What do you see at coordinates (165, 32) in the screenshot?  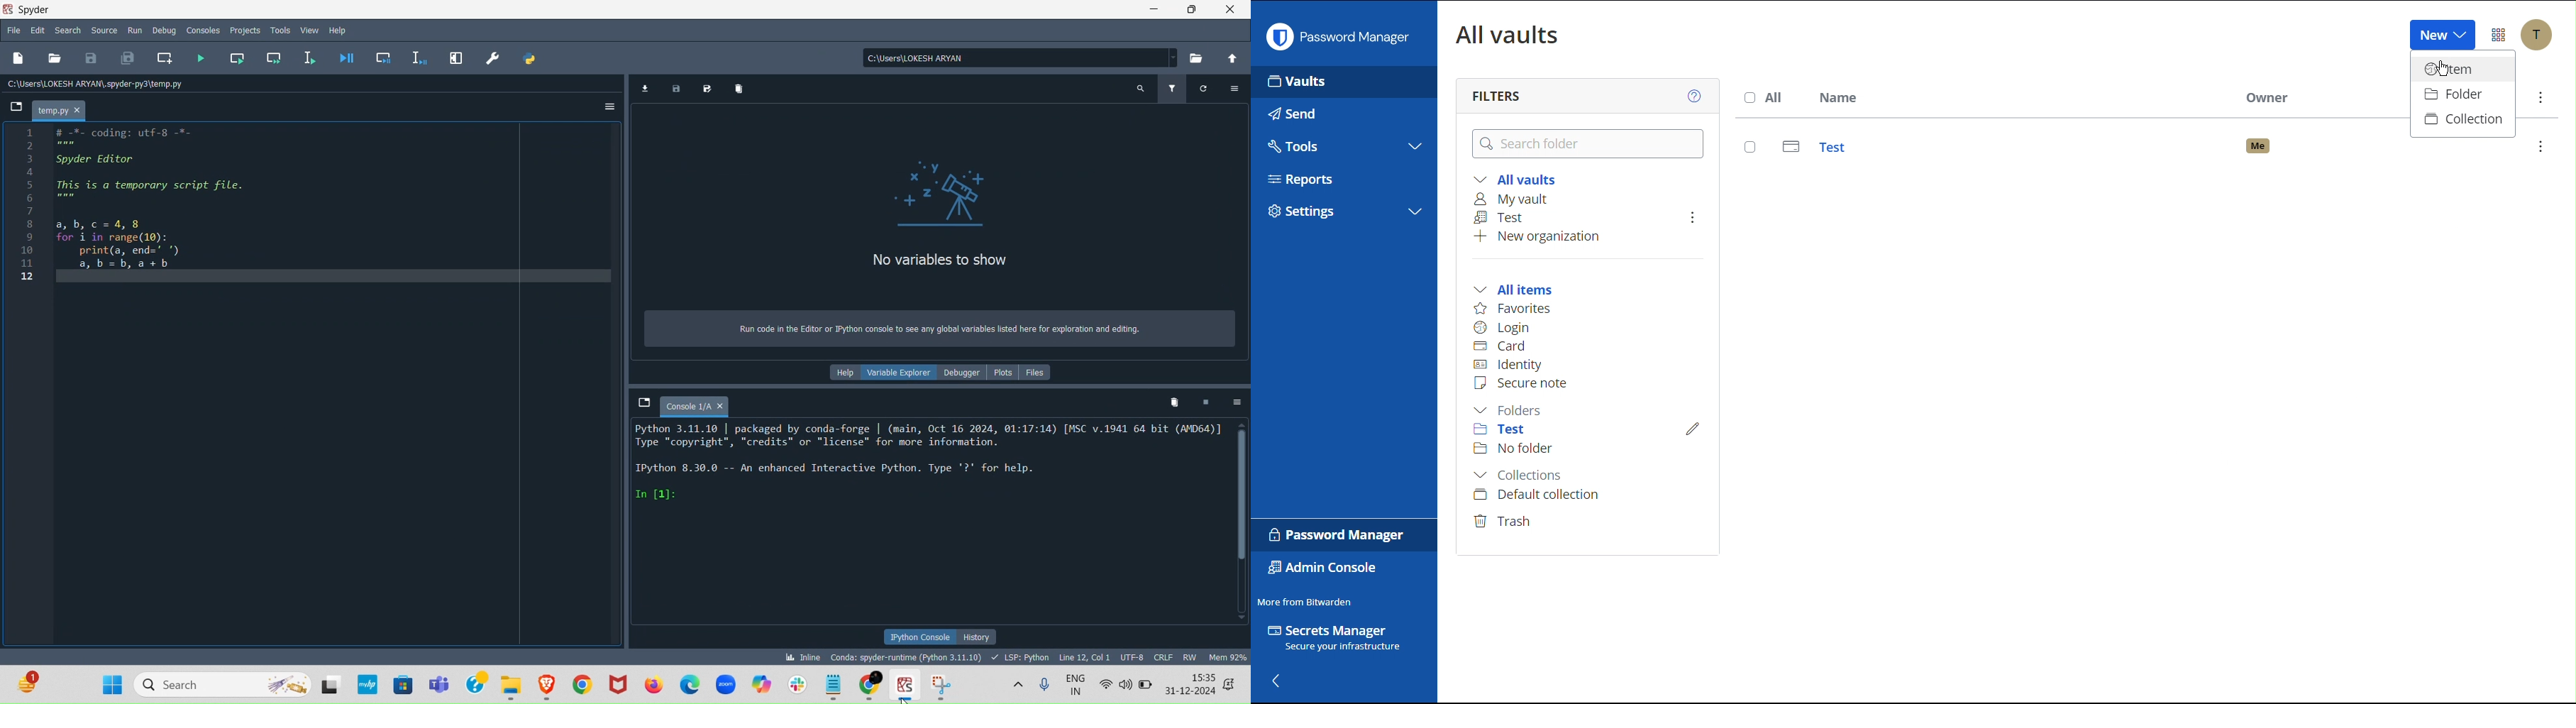 I see `Debug` at bounding box center [165, 32].